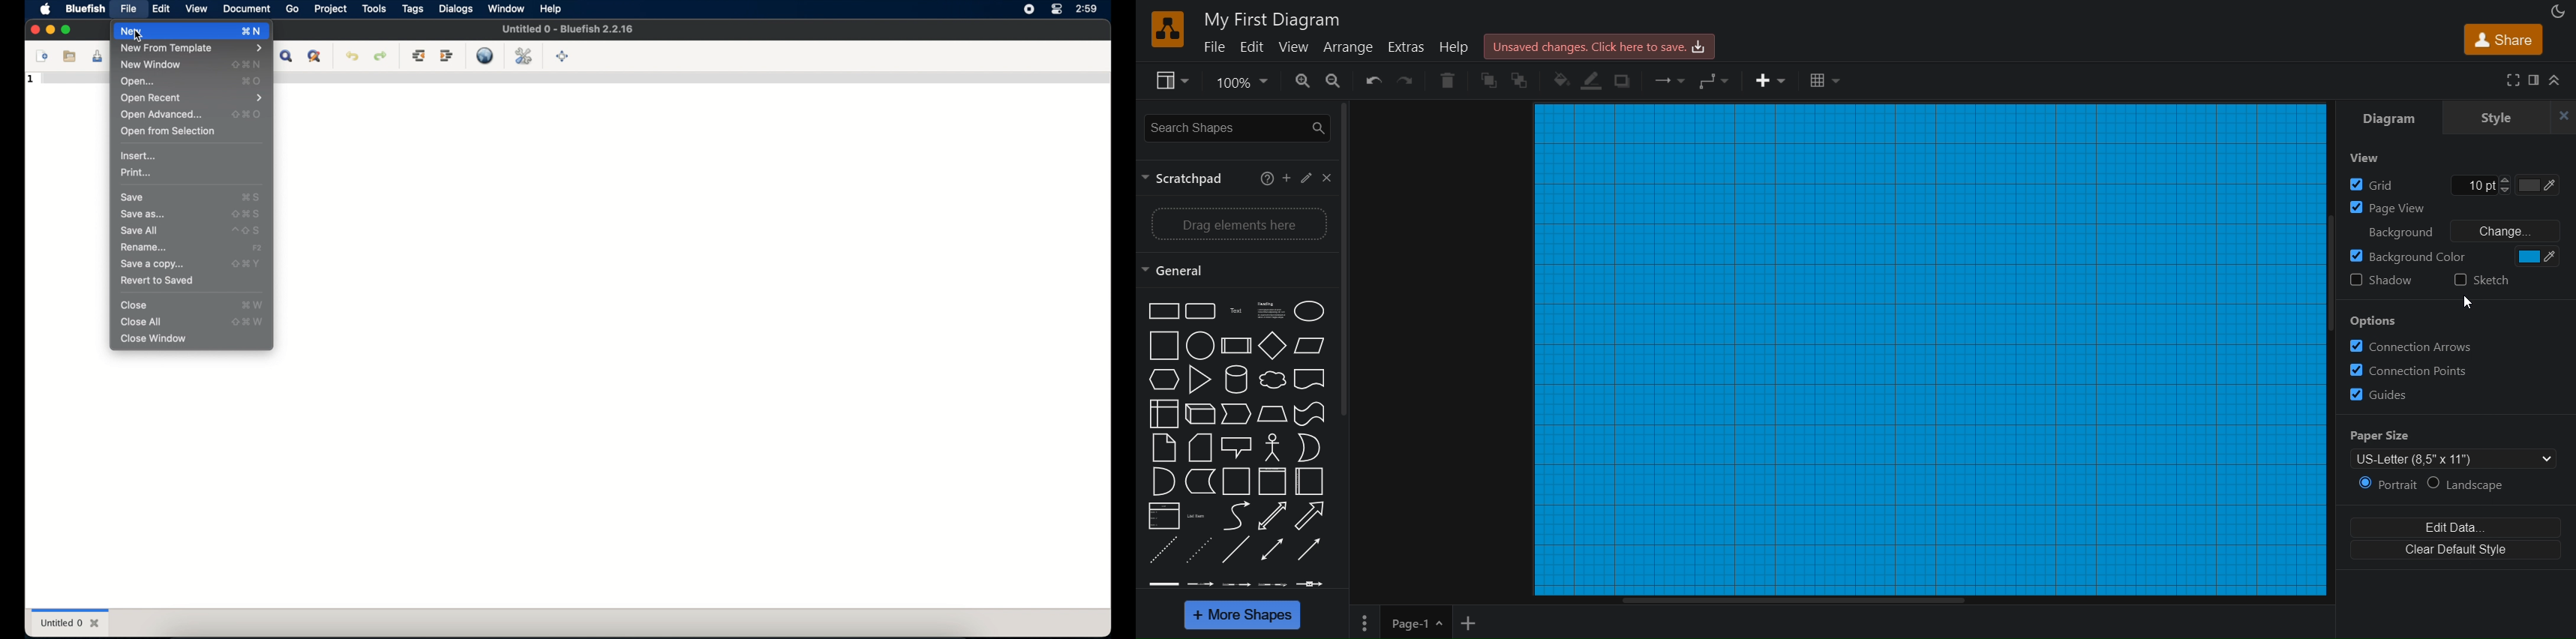 This screenshot has width=2576, height=644. What do you see at coordinates (68, 30) in the screenshot?
I see `maximize` at bounding box center [68, 30].